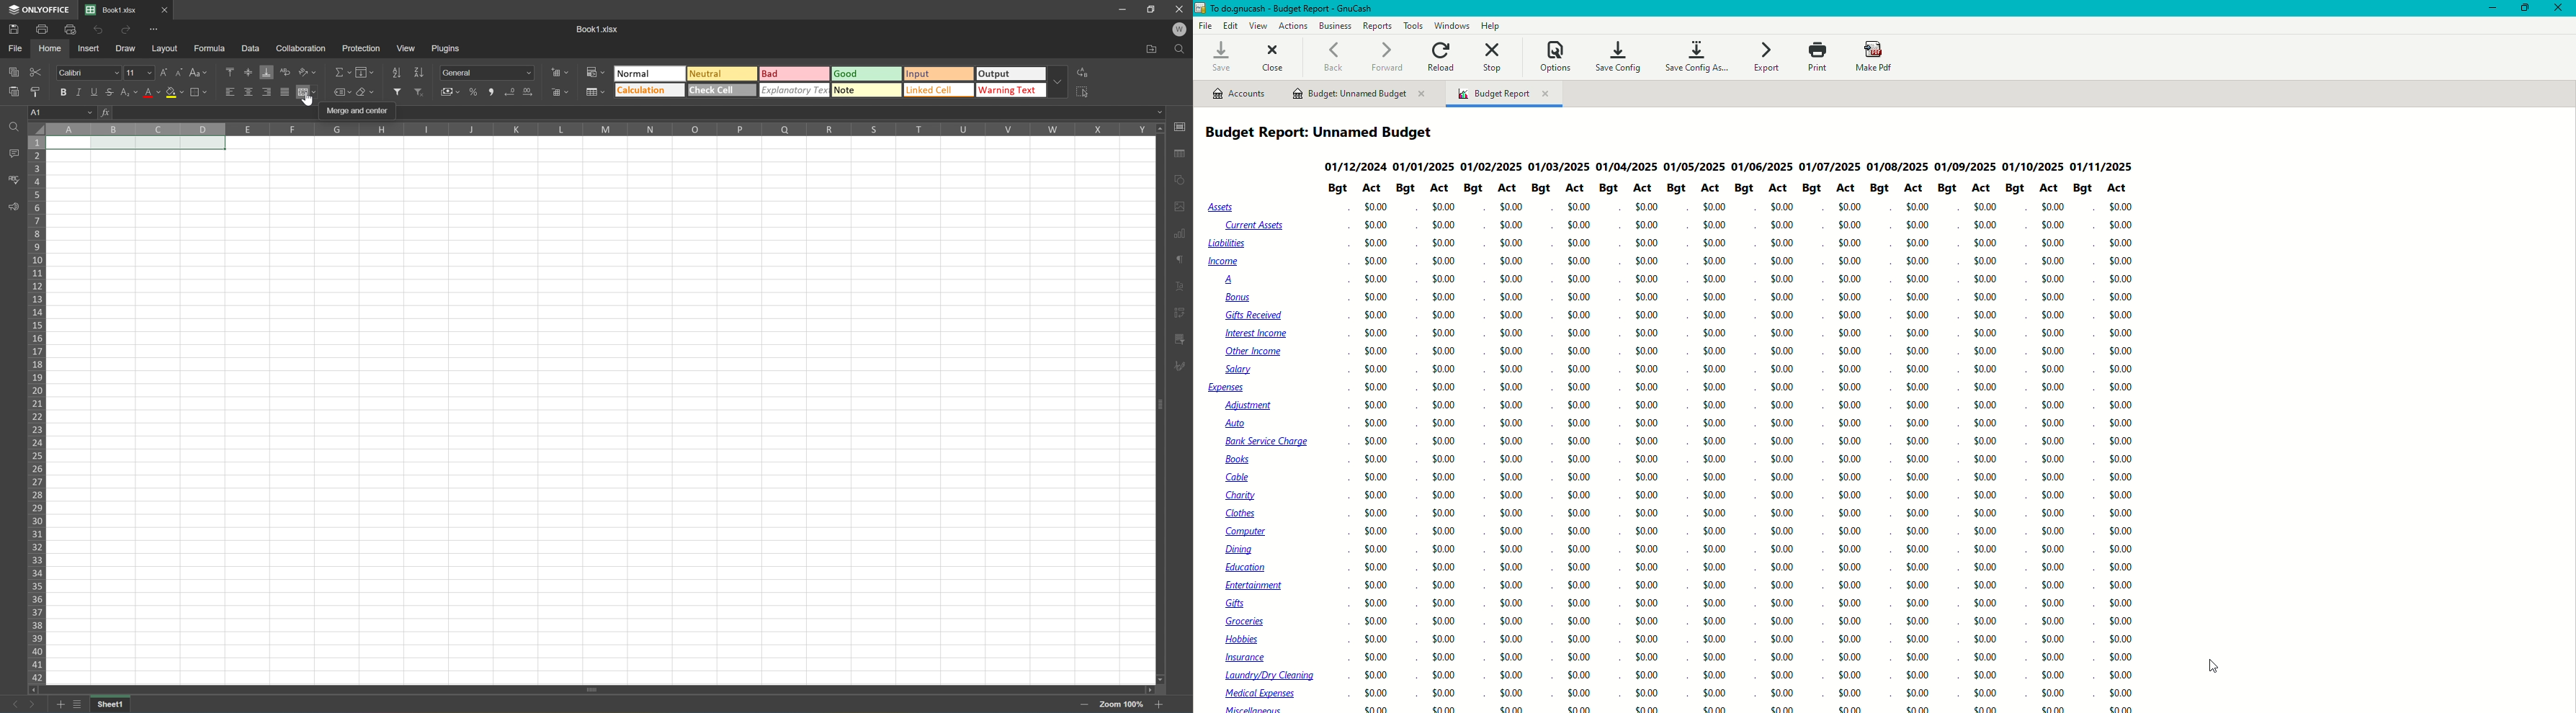 Image resolution: width=2576 pixels, height=728 pixels. What do you see at coordinates (1231, 26) in the screenshot?
I see `Edit` at bounding box center [1231, 26].